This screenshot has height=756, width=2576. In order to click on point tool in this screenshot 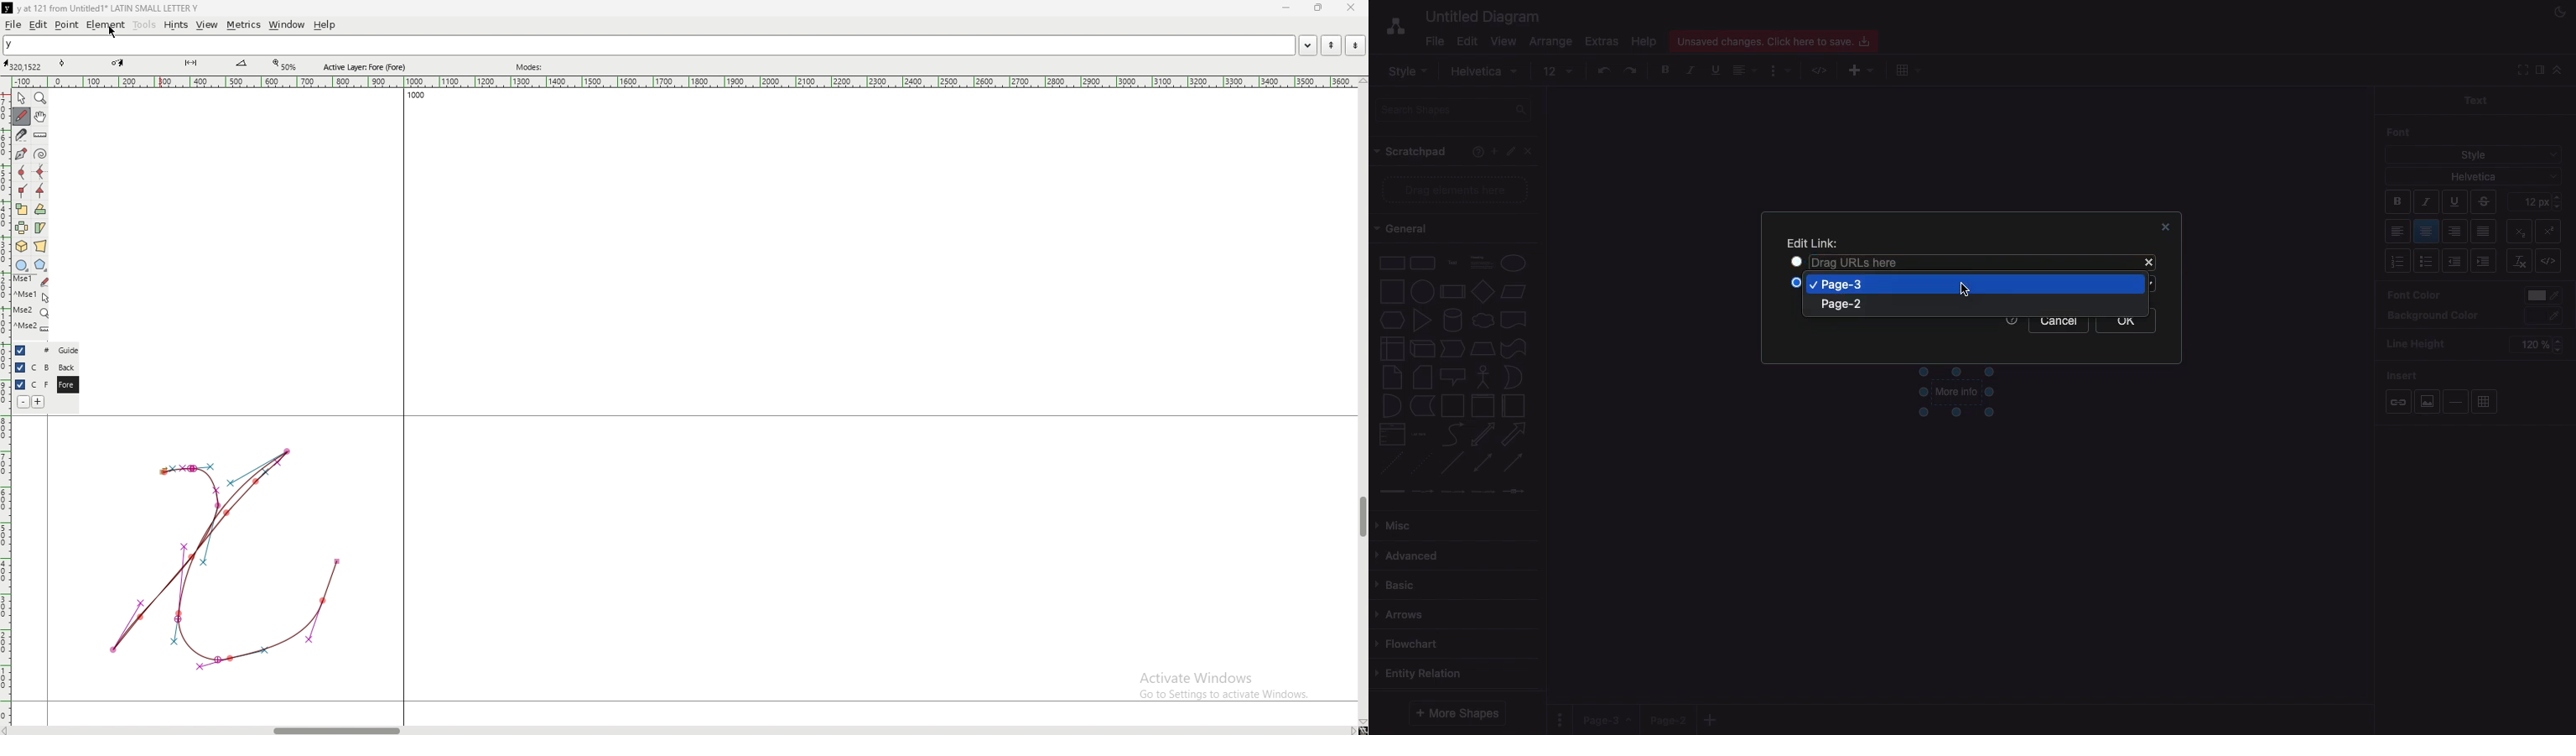, I will do `click(63, 63)`.